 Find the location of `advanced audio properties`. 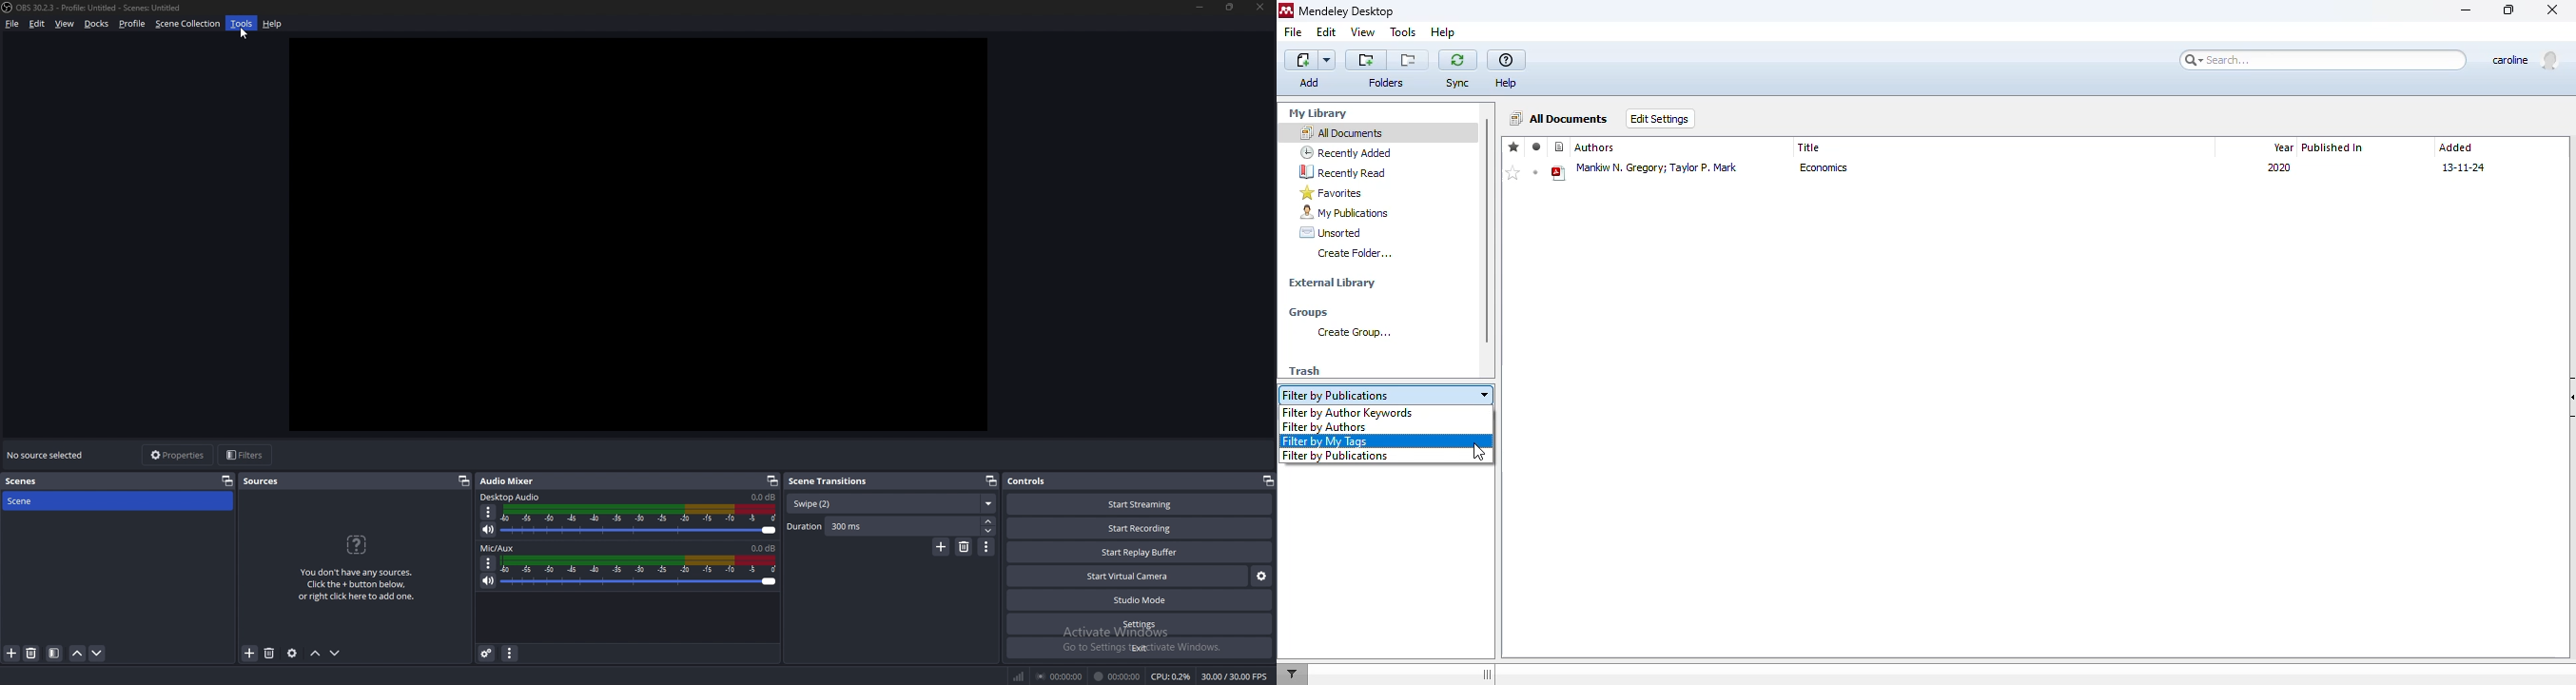

advanced audio properties is located at coordinates (487, 652).